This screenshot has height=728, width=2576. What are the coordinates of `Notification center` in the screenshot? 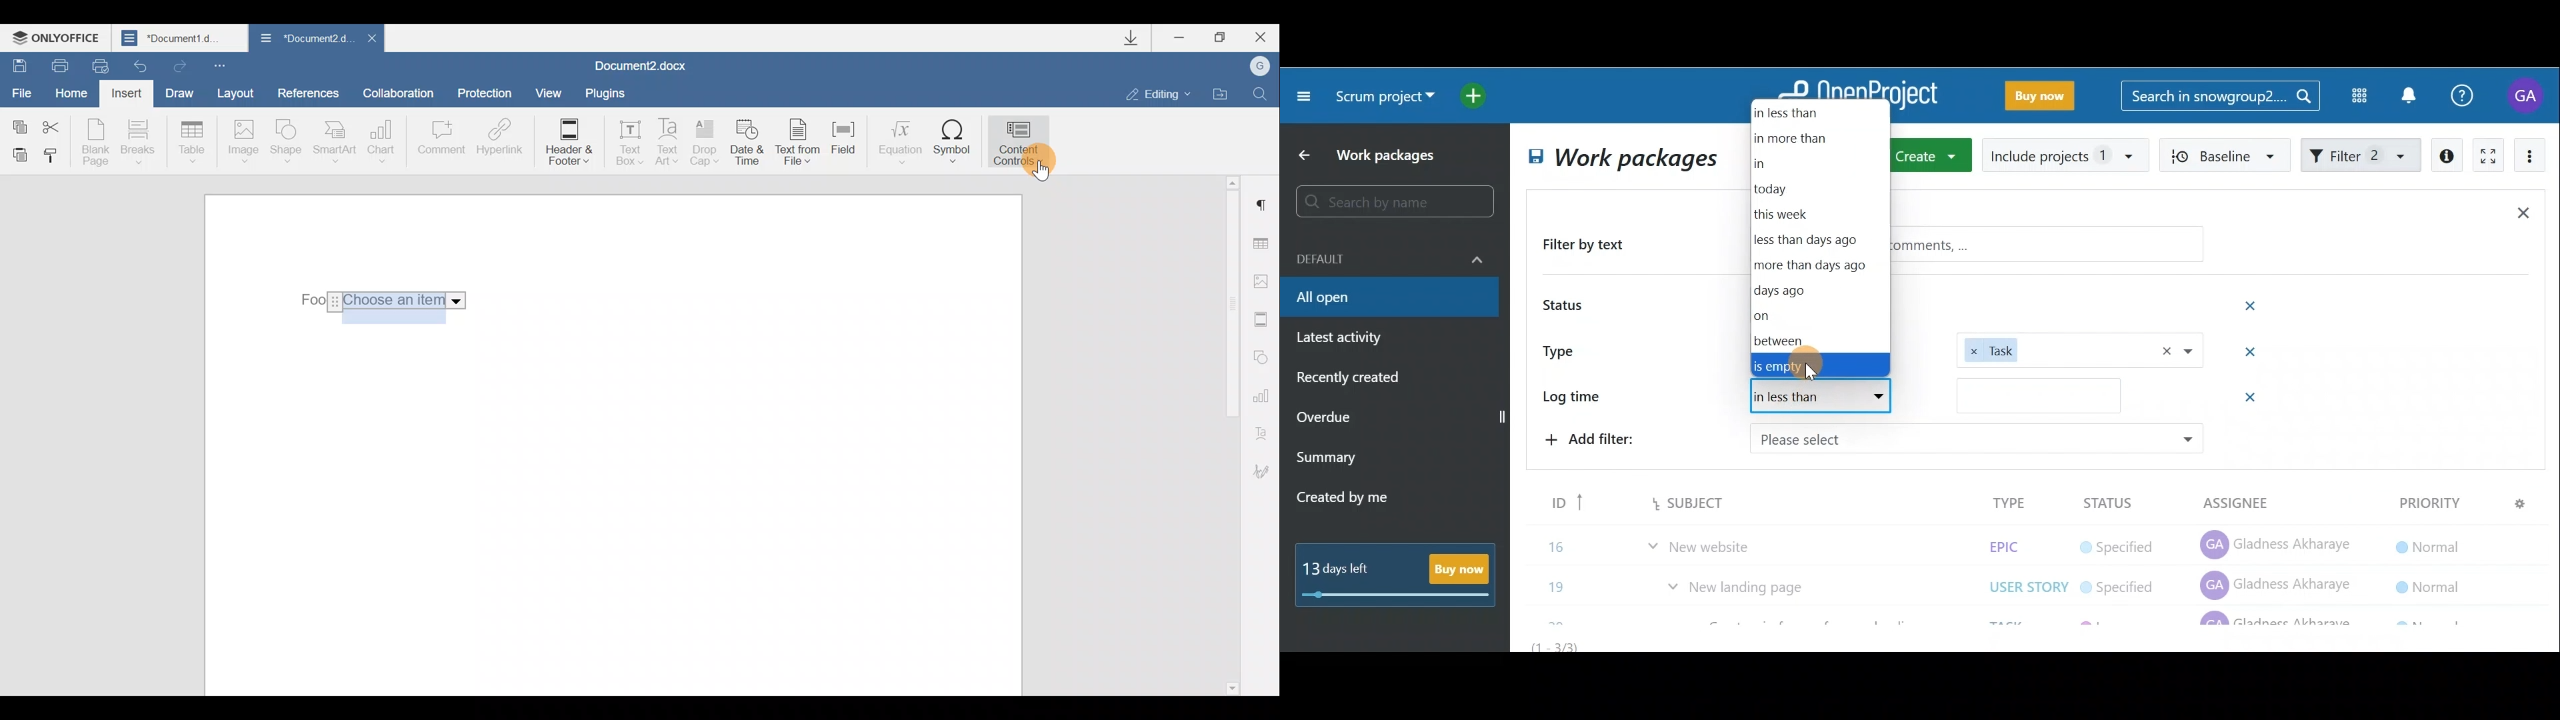 It's located at (2411, 93).